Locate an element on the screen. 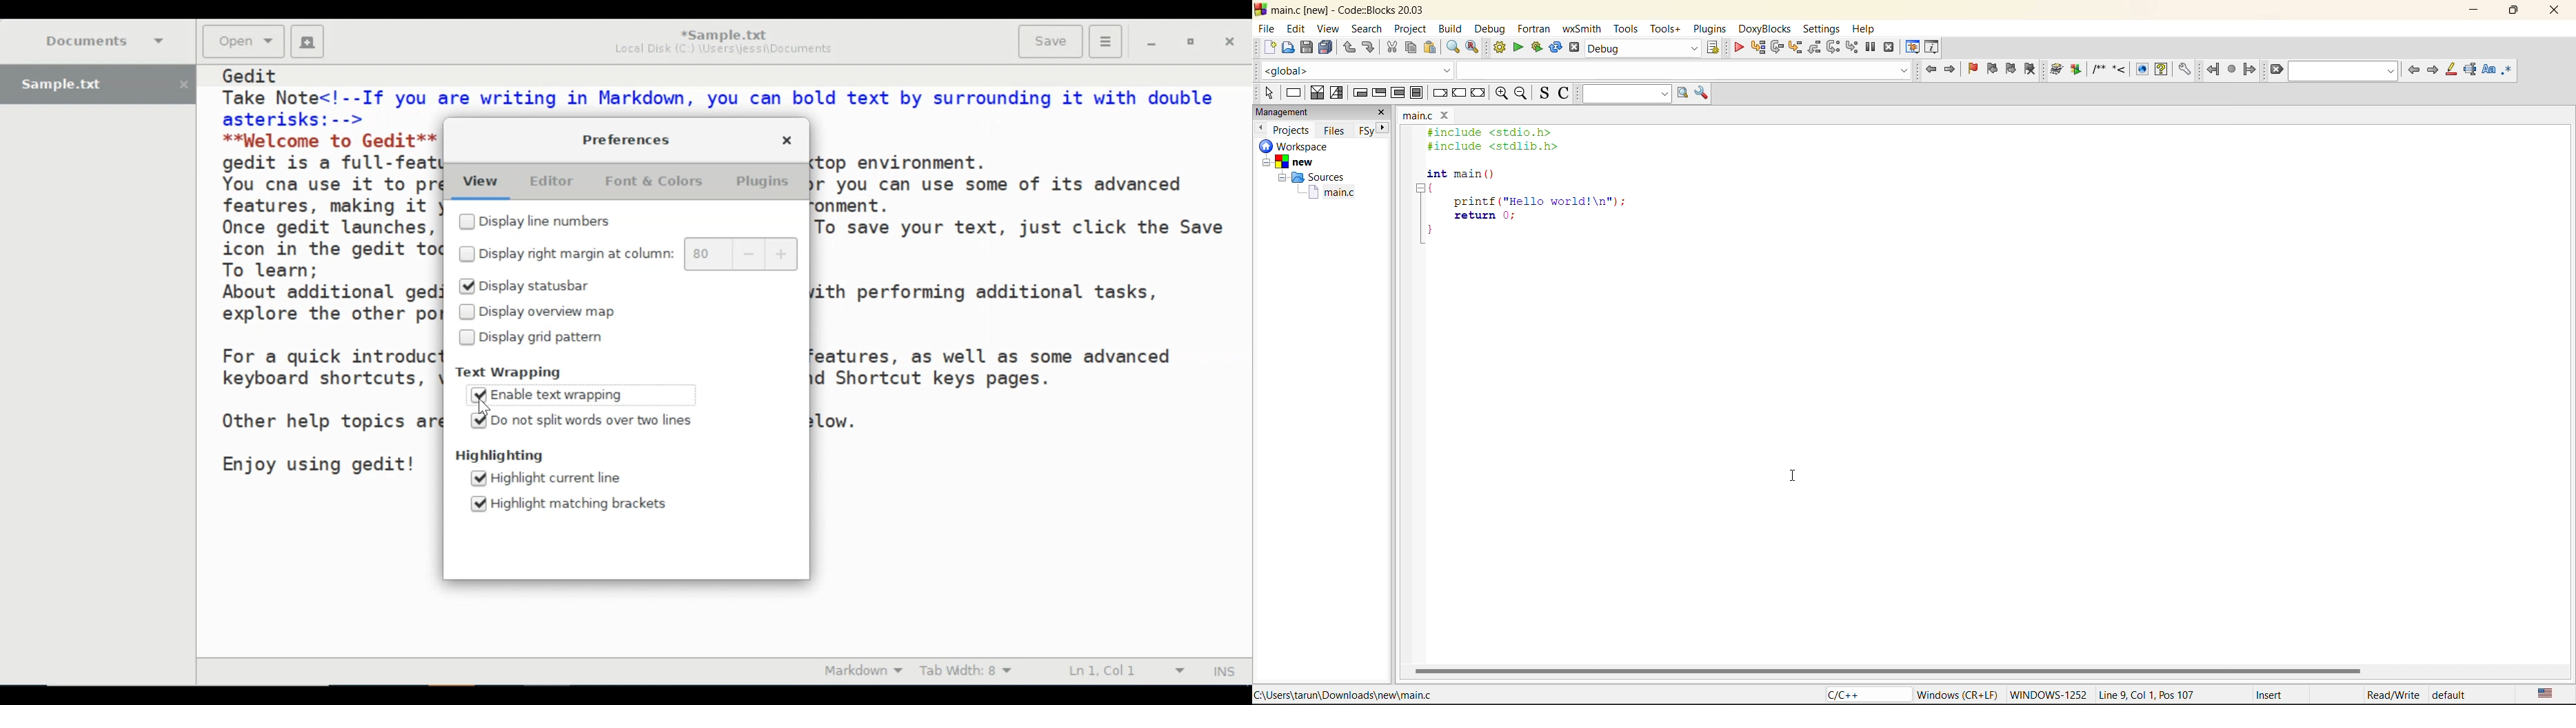 This screenshot has width=2576, height=728. show select target dialog is located at coordinates (1712, 46).